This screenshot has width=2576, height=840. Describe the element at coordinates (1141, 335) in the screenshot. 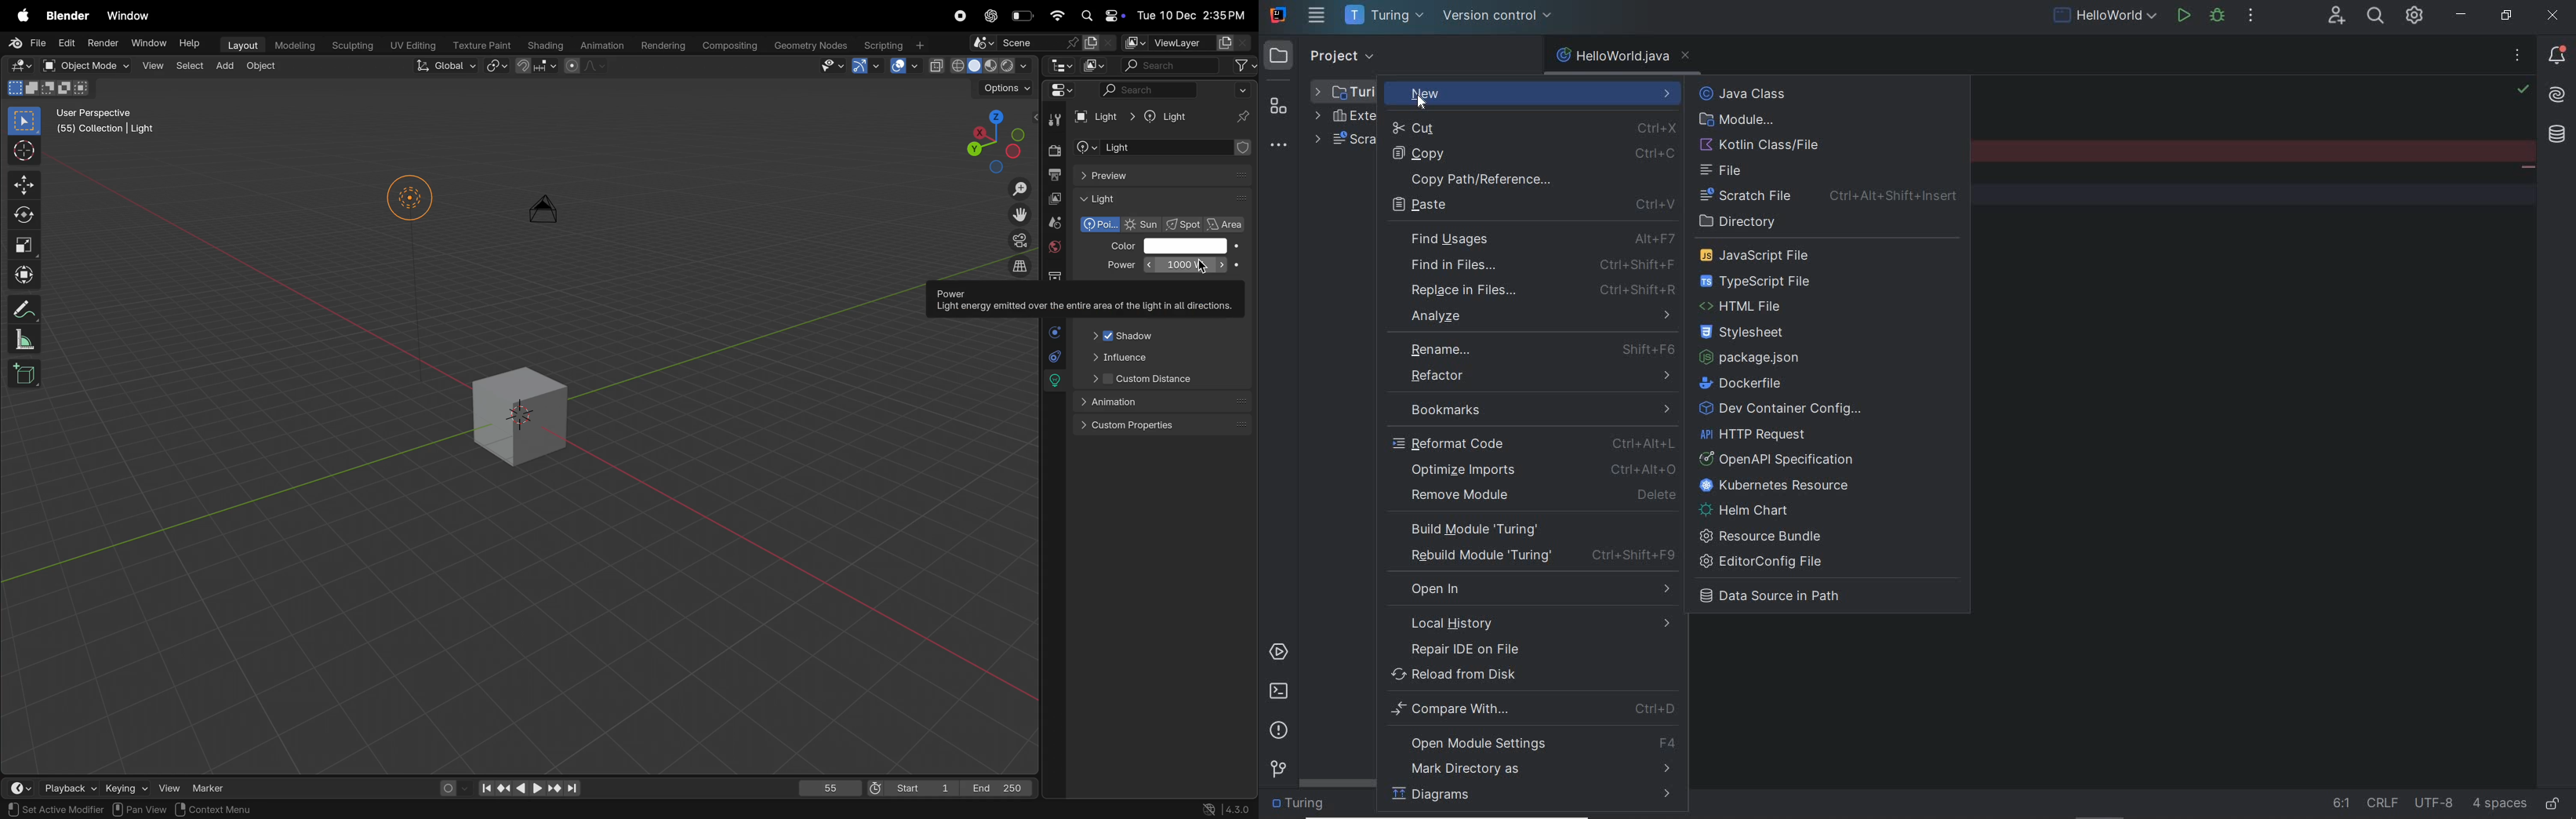

I see `Shadow` at that location.